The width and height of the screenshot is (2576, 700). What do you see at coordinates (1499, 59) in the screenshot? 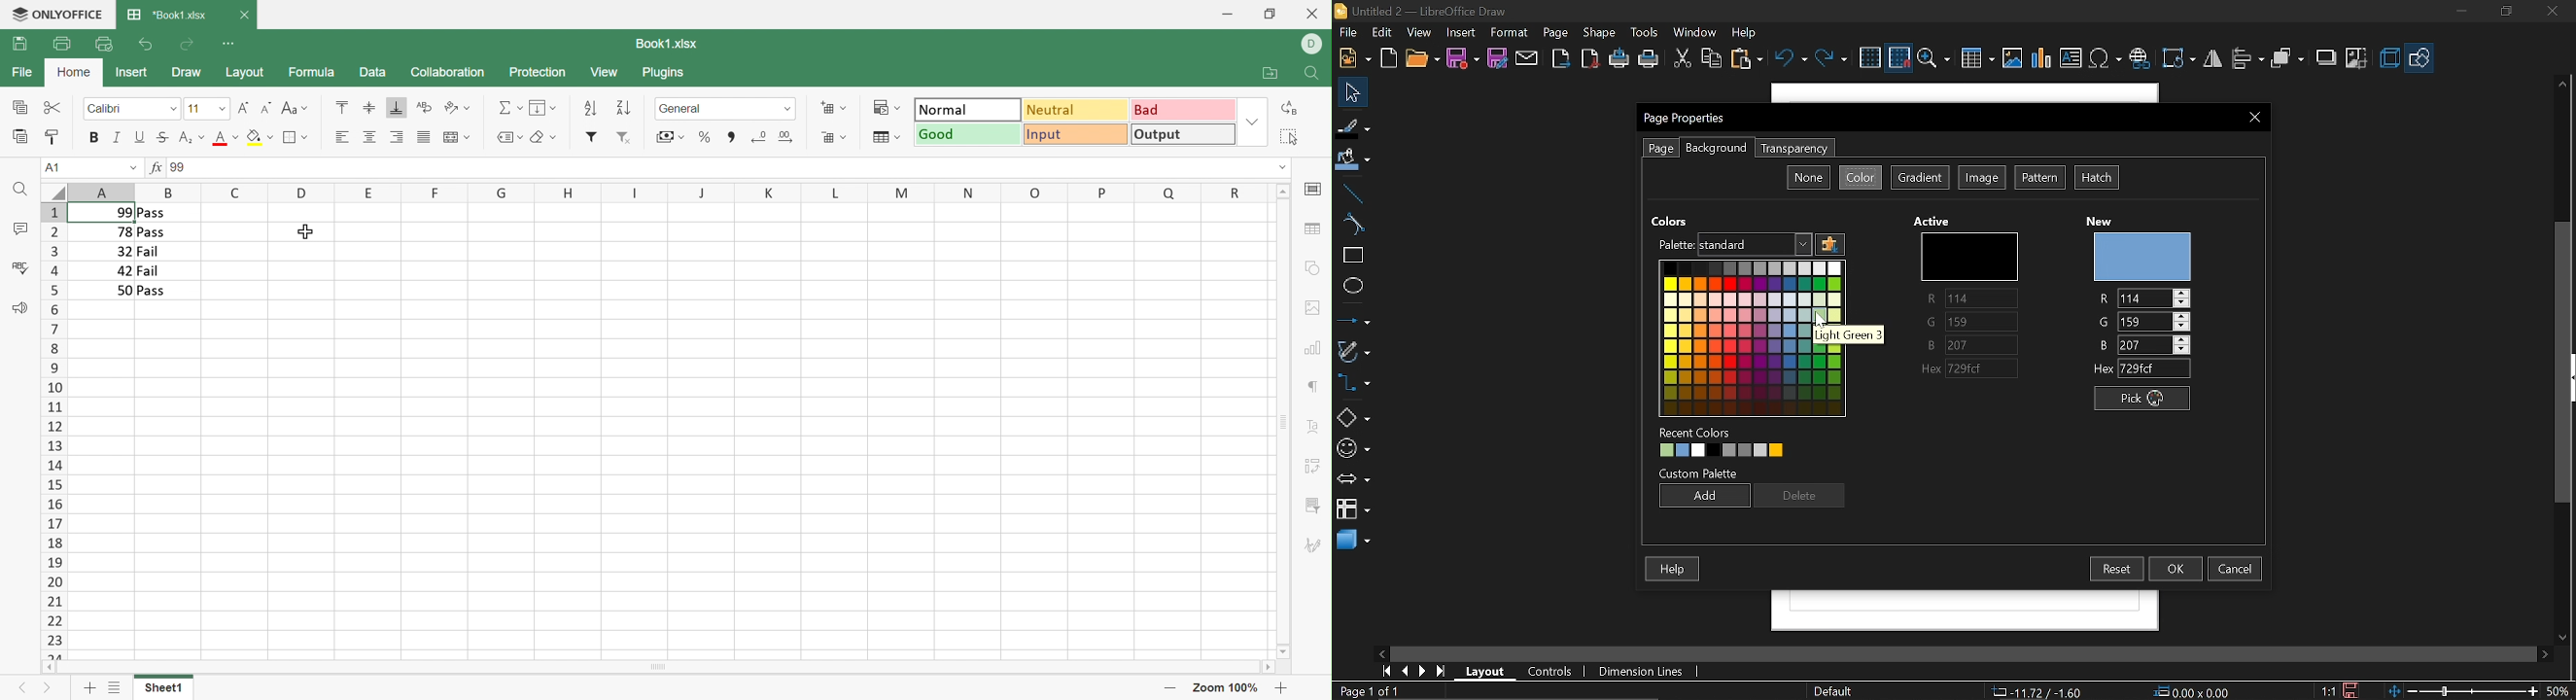
I see `Save as` at bounding box center [1499, 59].